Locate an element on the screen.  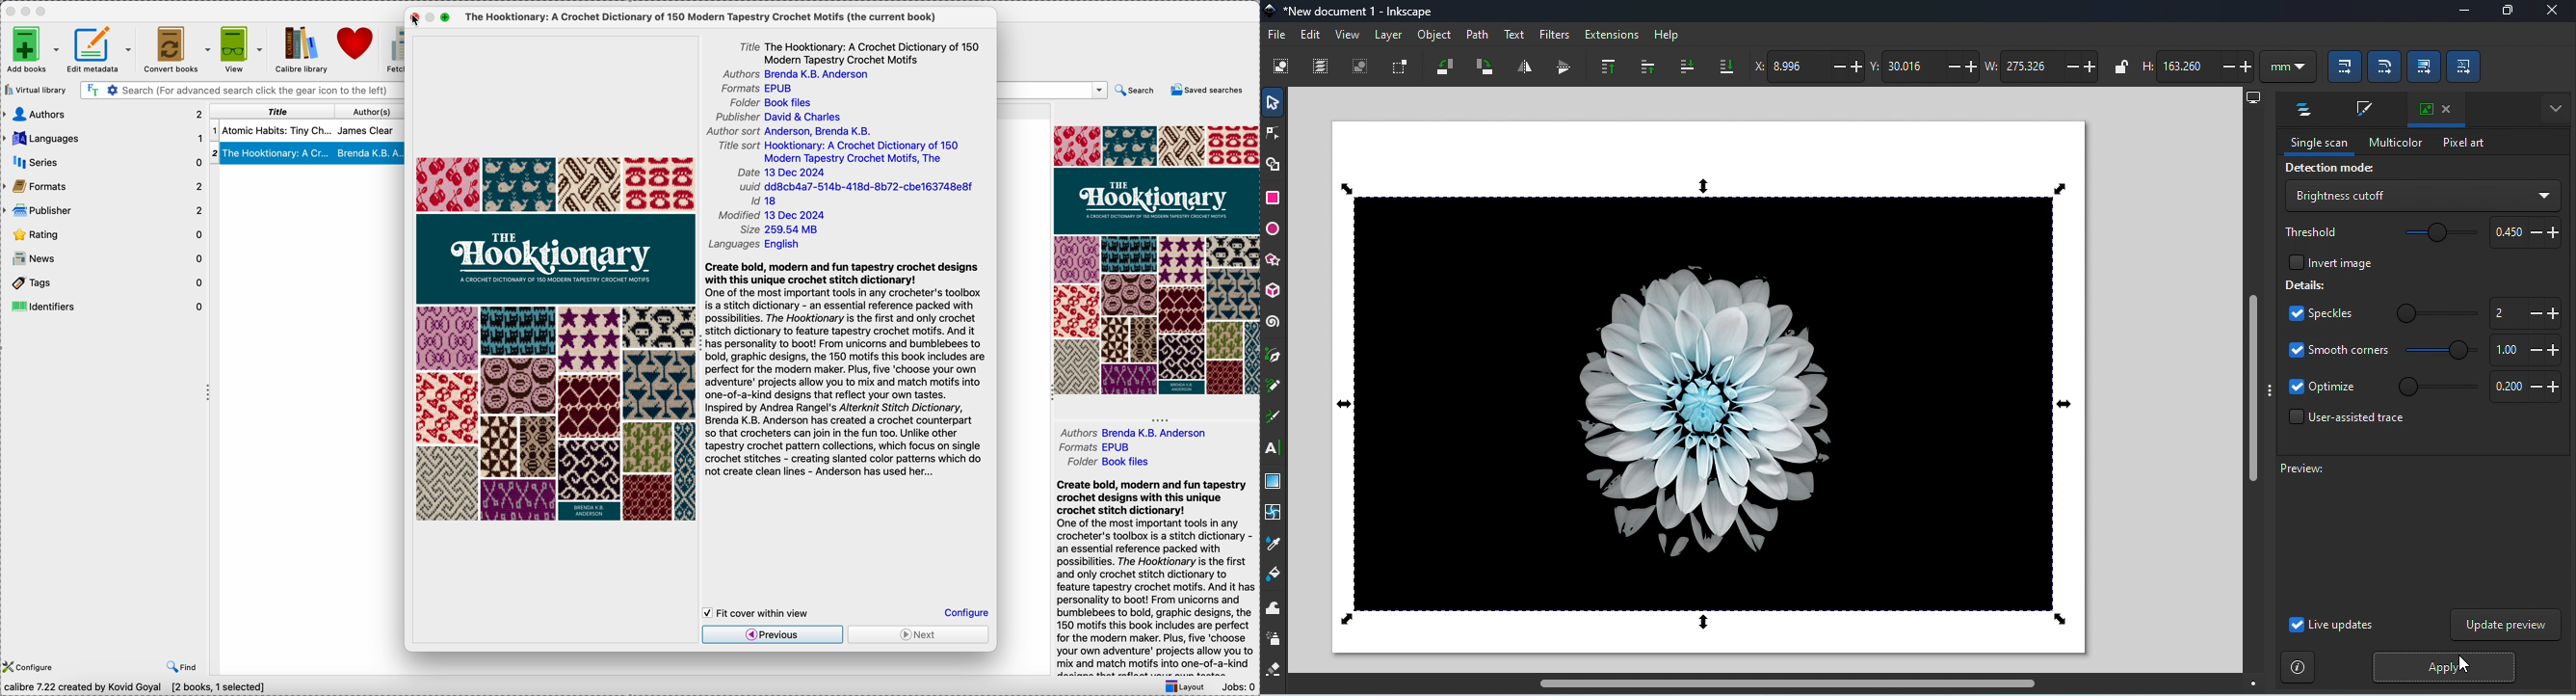
rating is located at coordinates (105, 233).